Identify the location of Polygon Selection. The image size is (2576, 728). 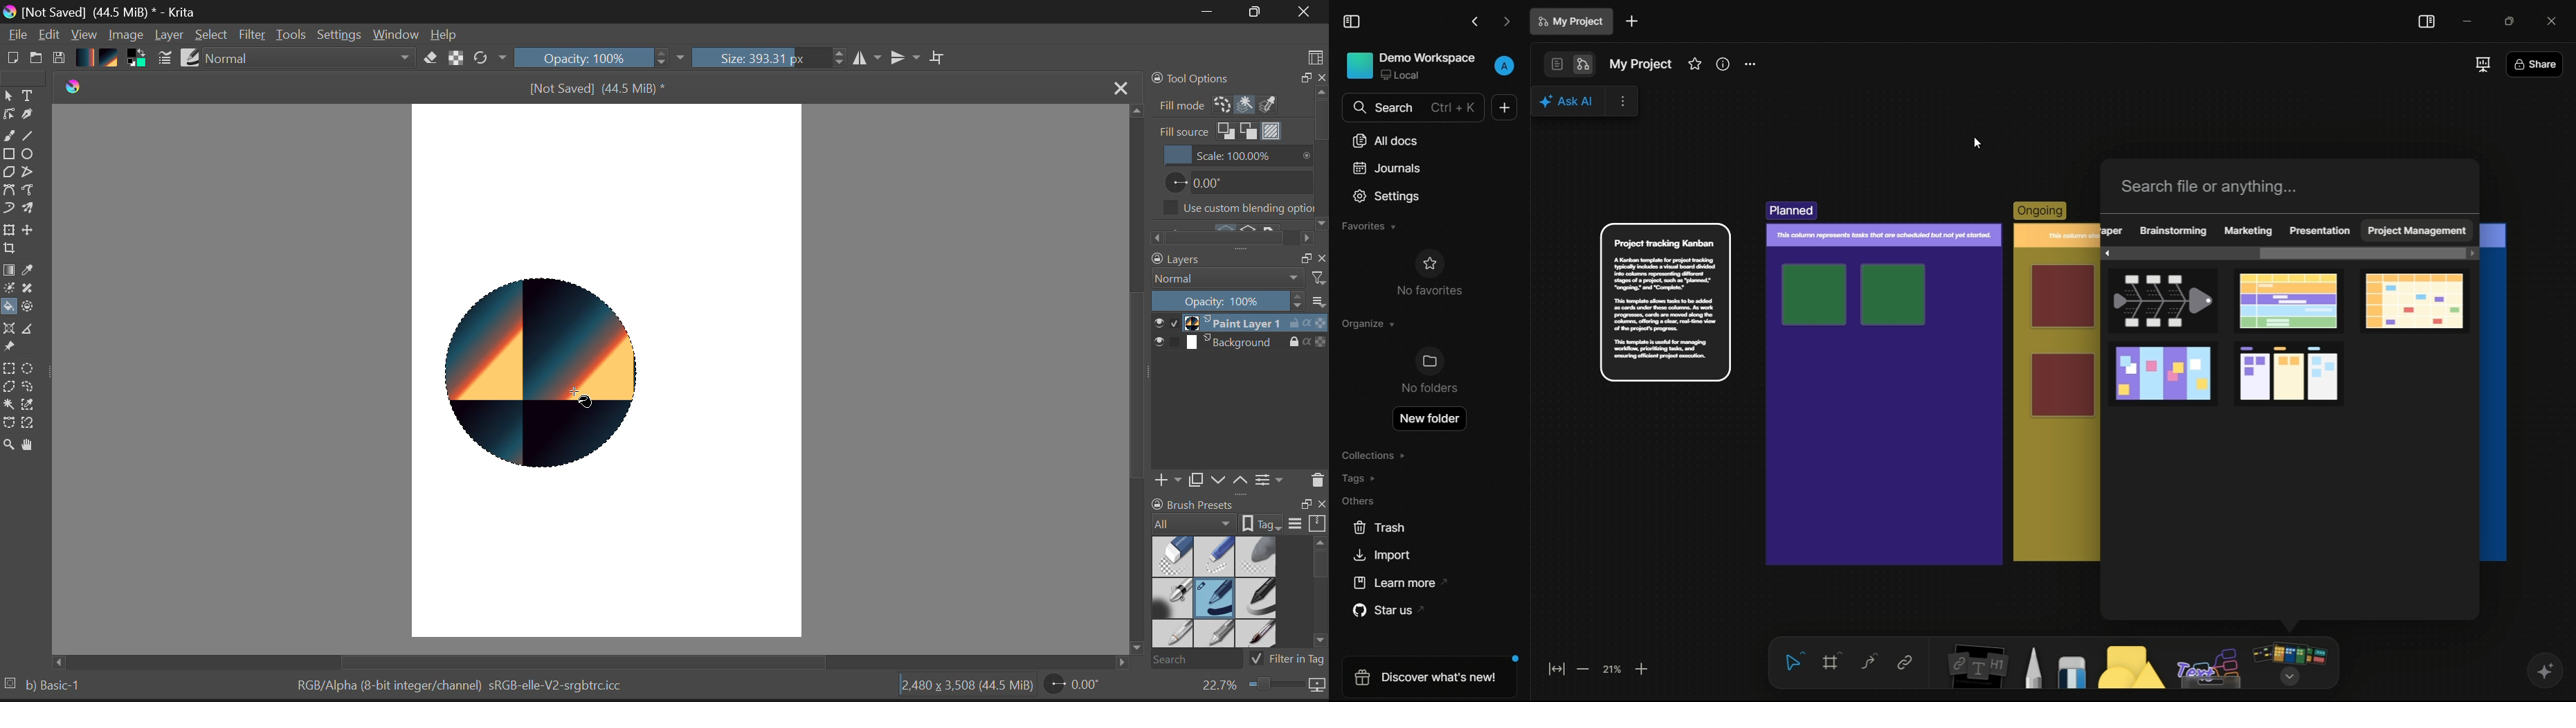
(11, 389).